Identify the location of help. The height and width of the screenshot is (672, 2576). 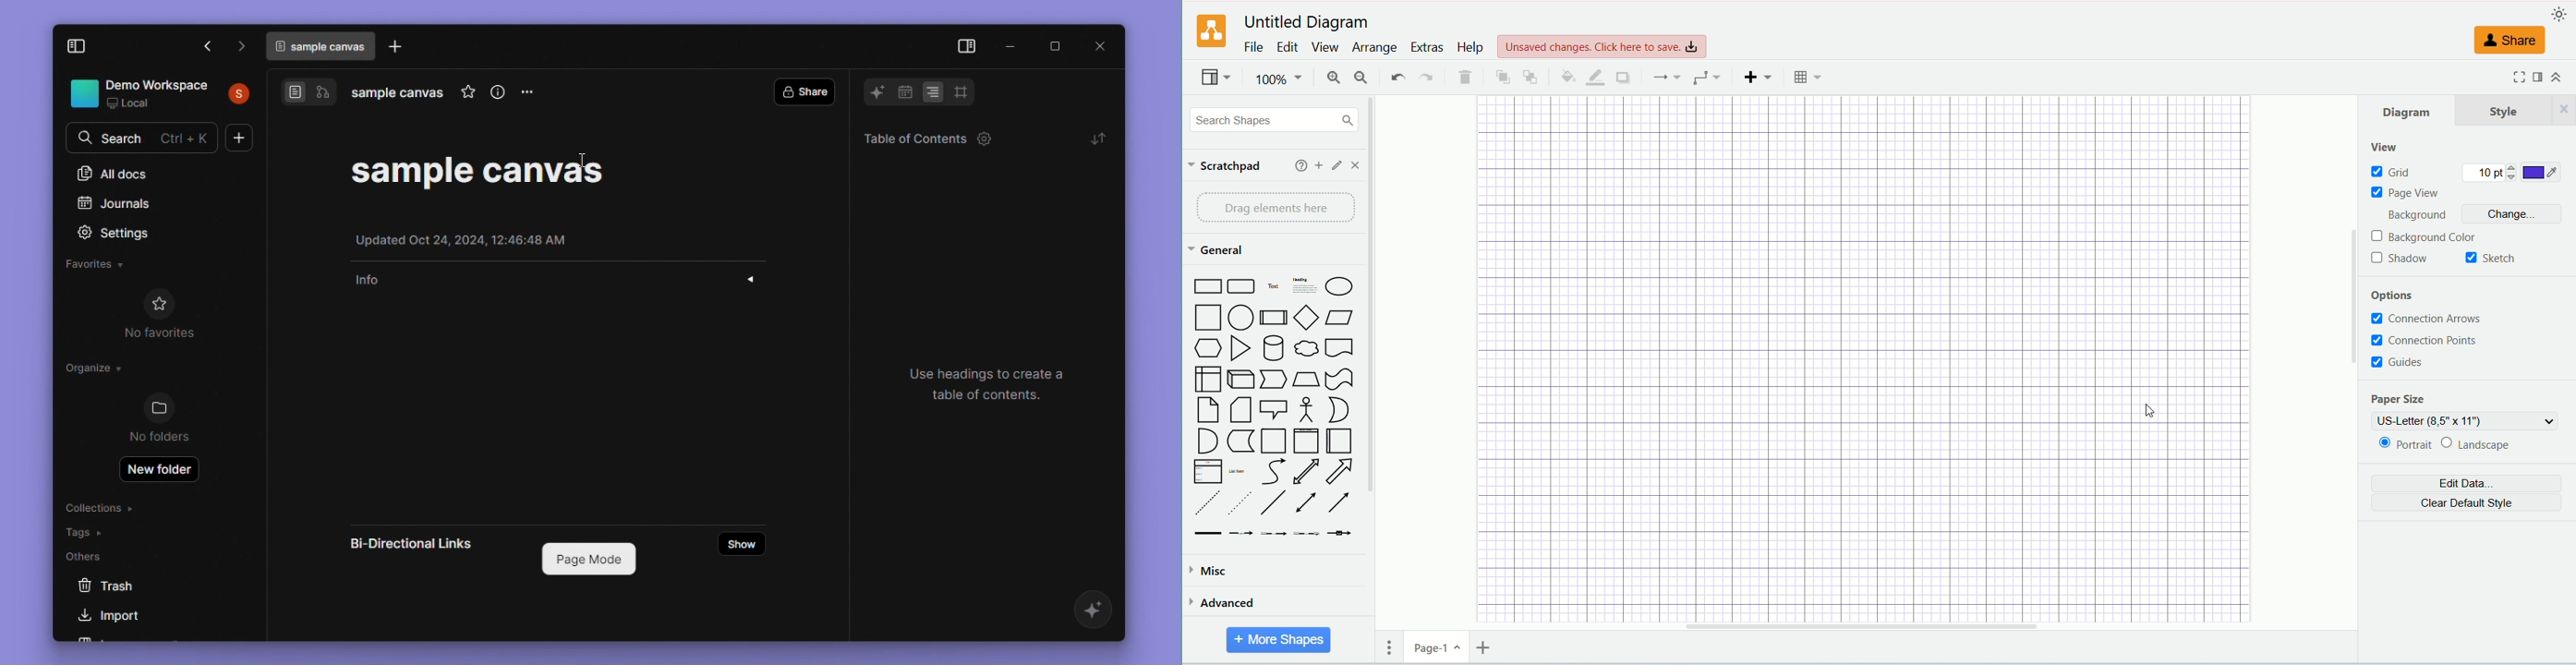
(1299, 164).